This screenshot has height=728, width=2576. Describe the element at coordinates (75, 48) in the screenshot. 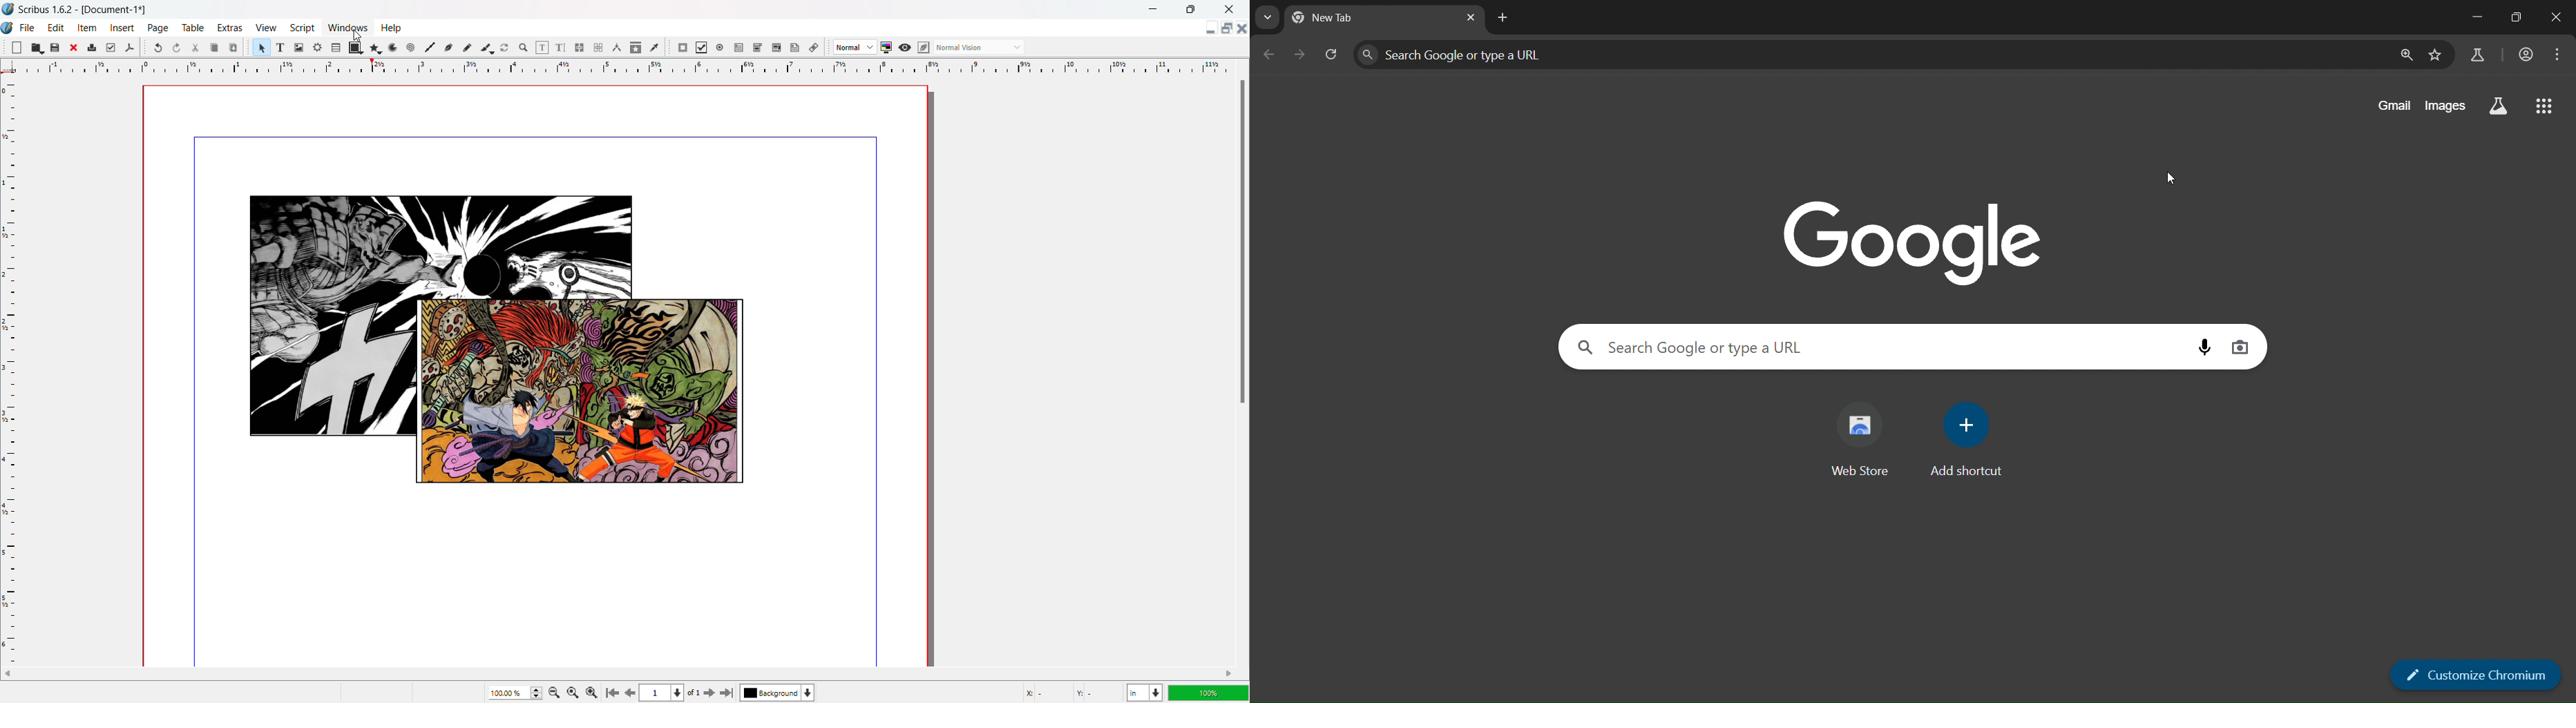

I see `close` at that location.